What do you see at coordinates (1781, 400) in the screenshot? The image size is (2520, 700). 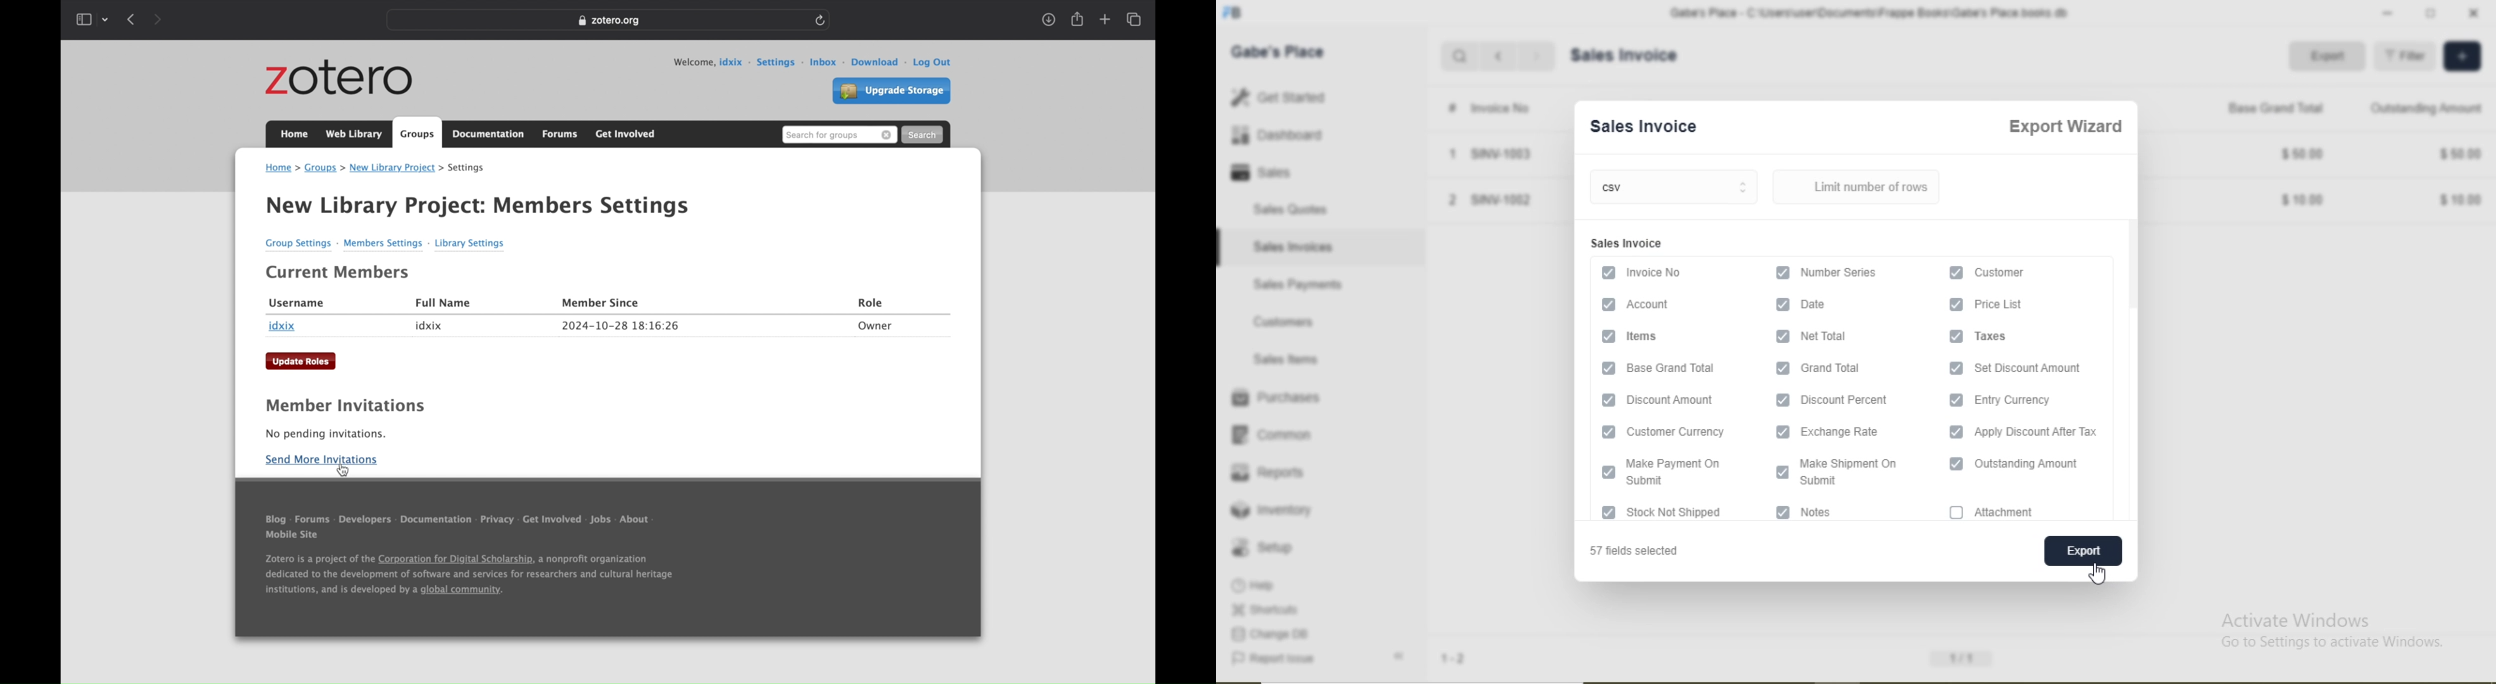 I see `checkbox` at bounding box center [1781, 400].